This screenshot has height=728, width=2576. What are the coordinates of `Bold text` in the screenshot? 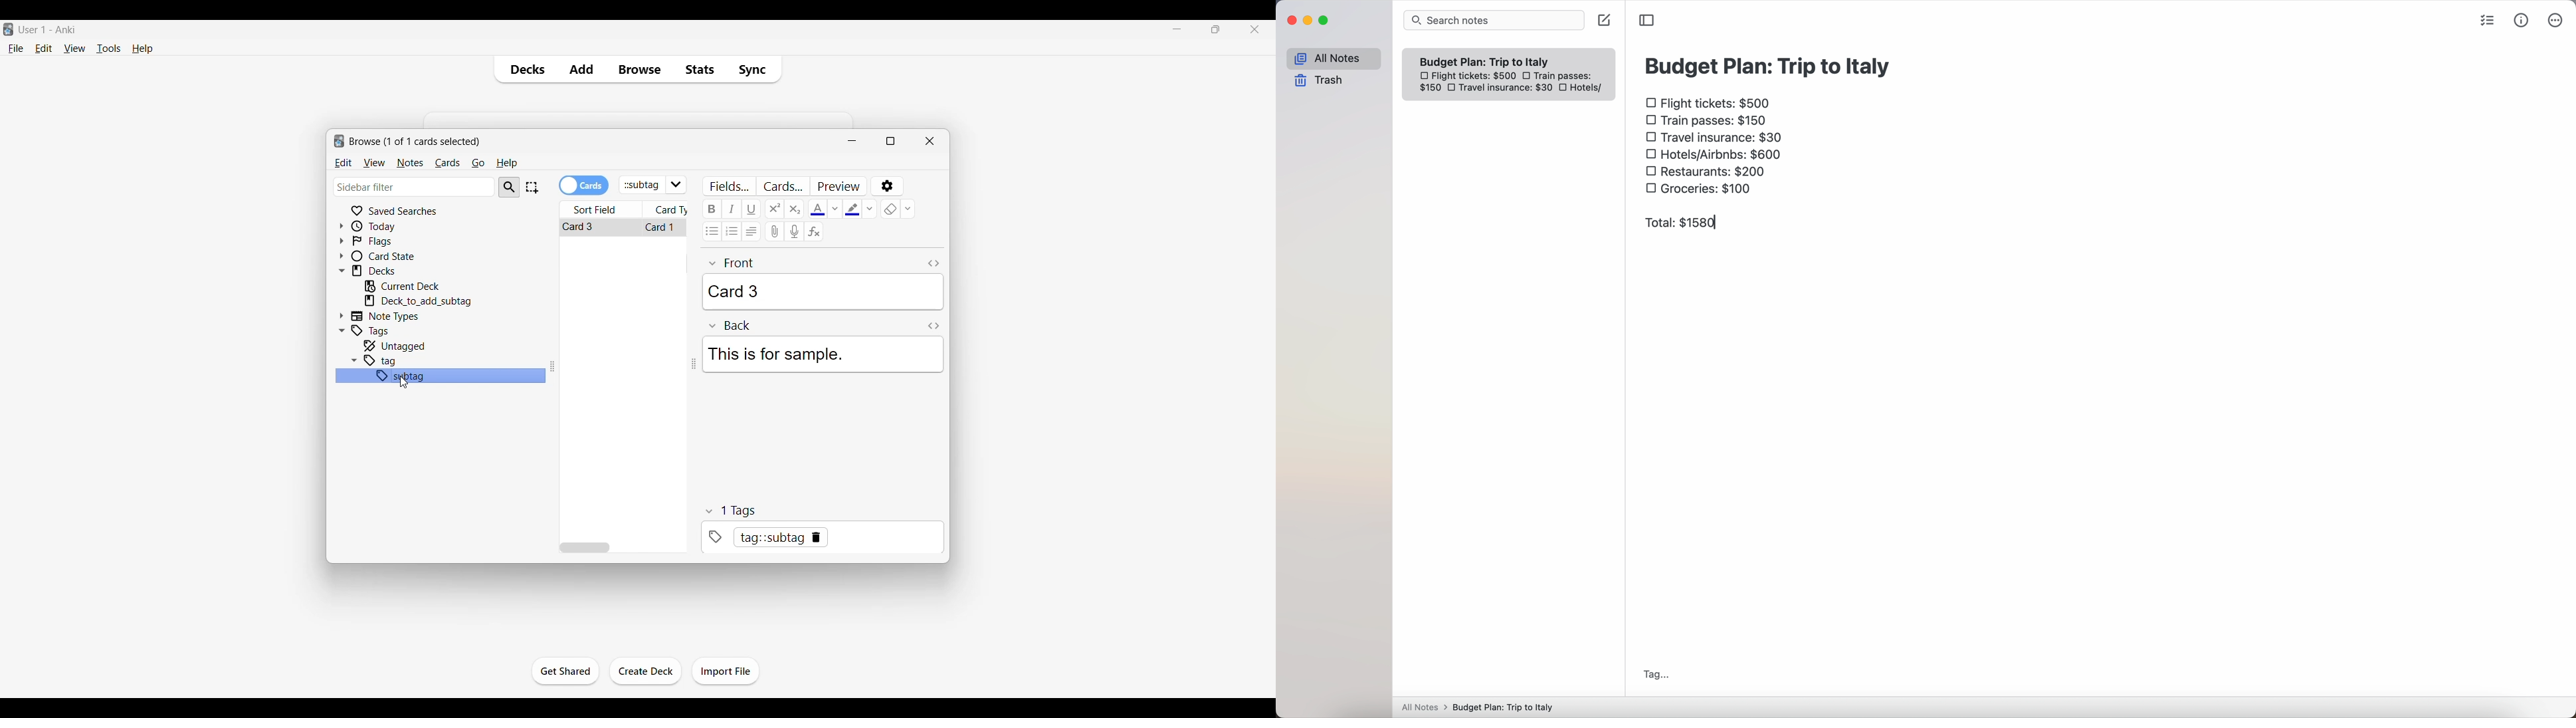 It's located at (712, 209).